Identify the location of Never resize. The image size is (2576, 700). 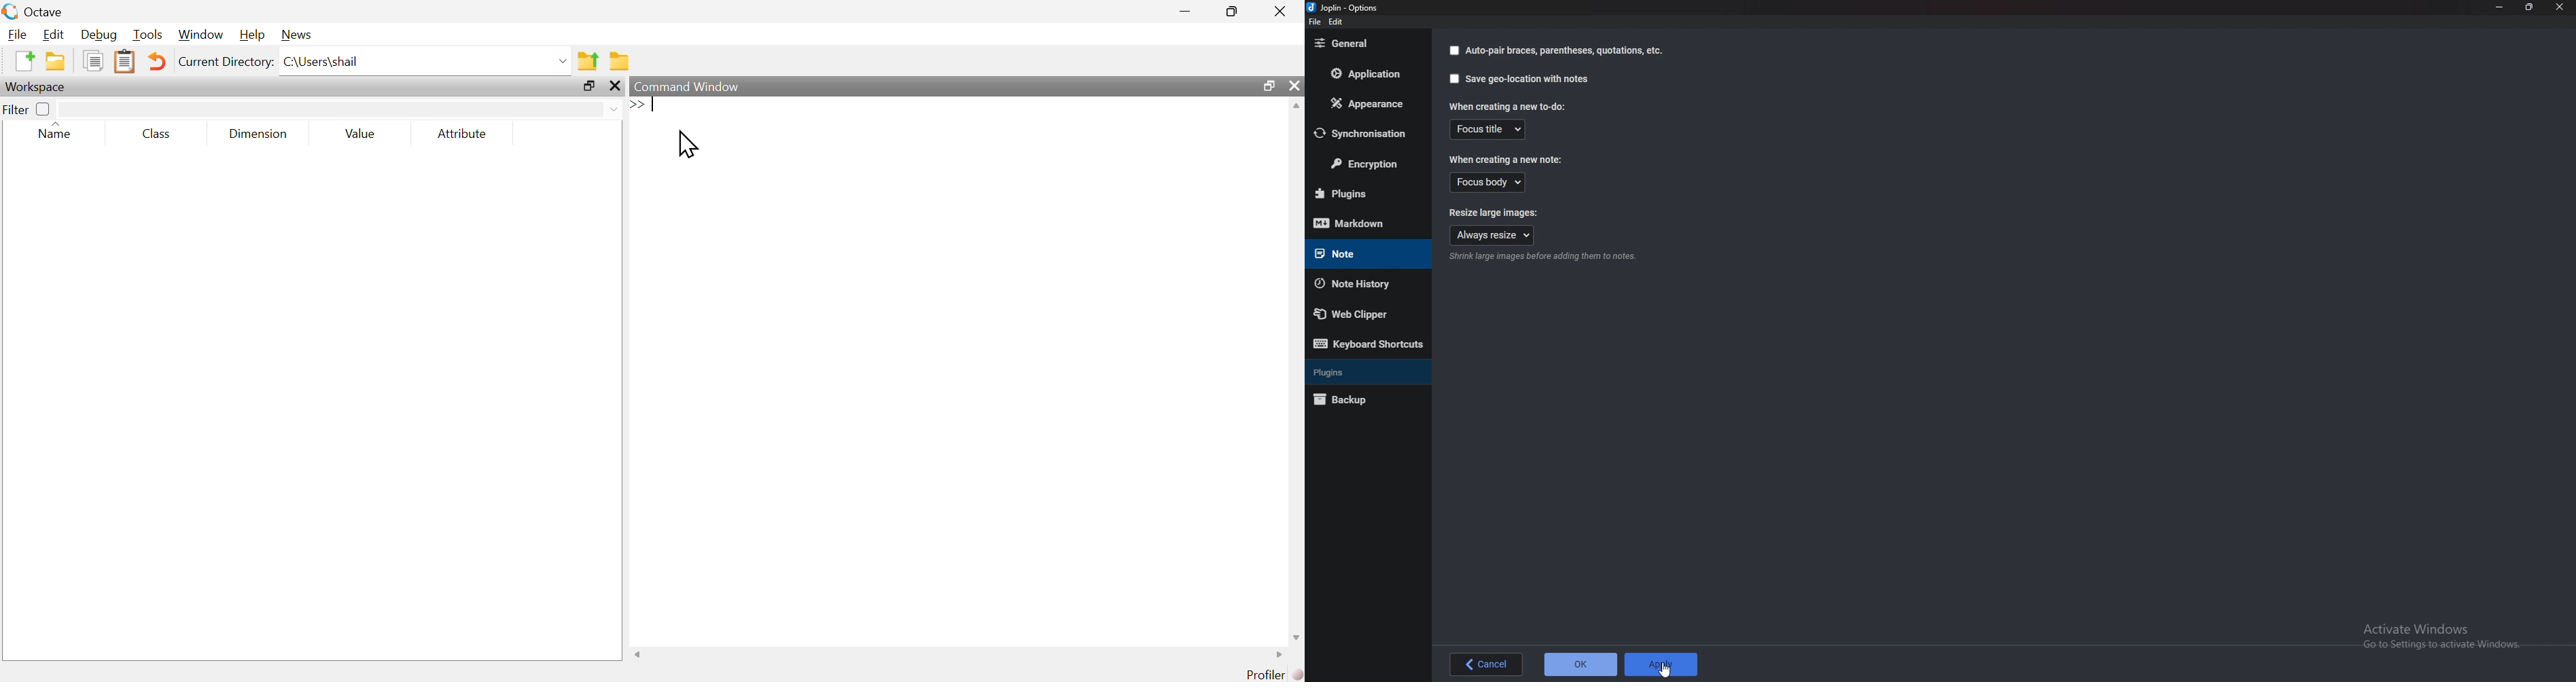
(1492, 235).